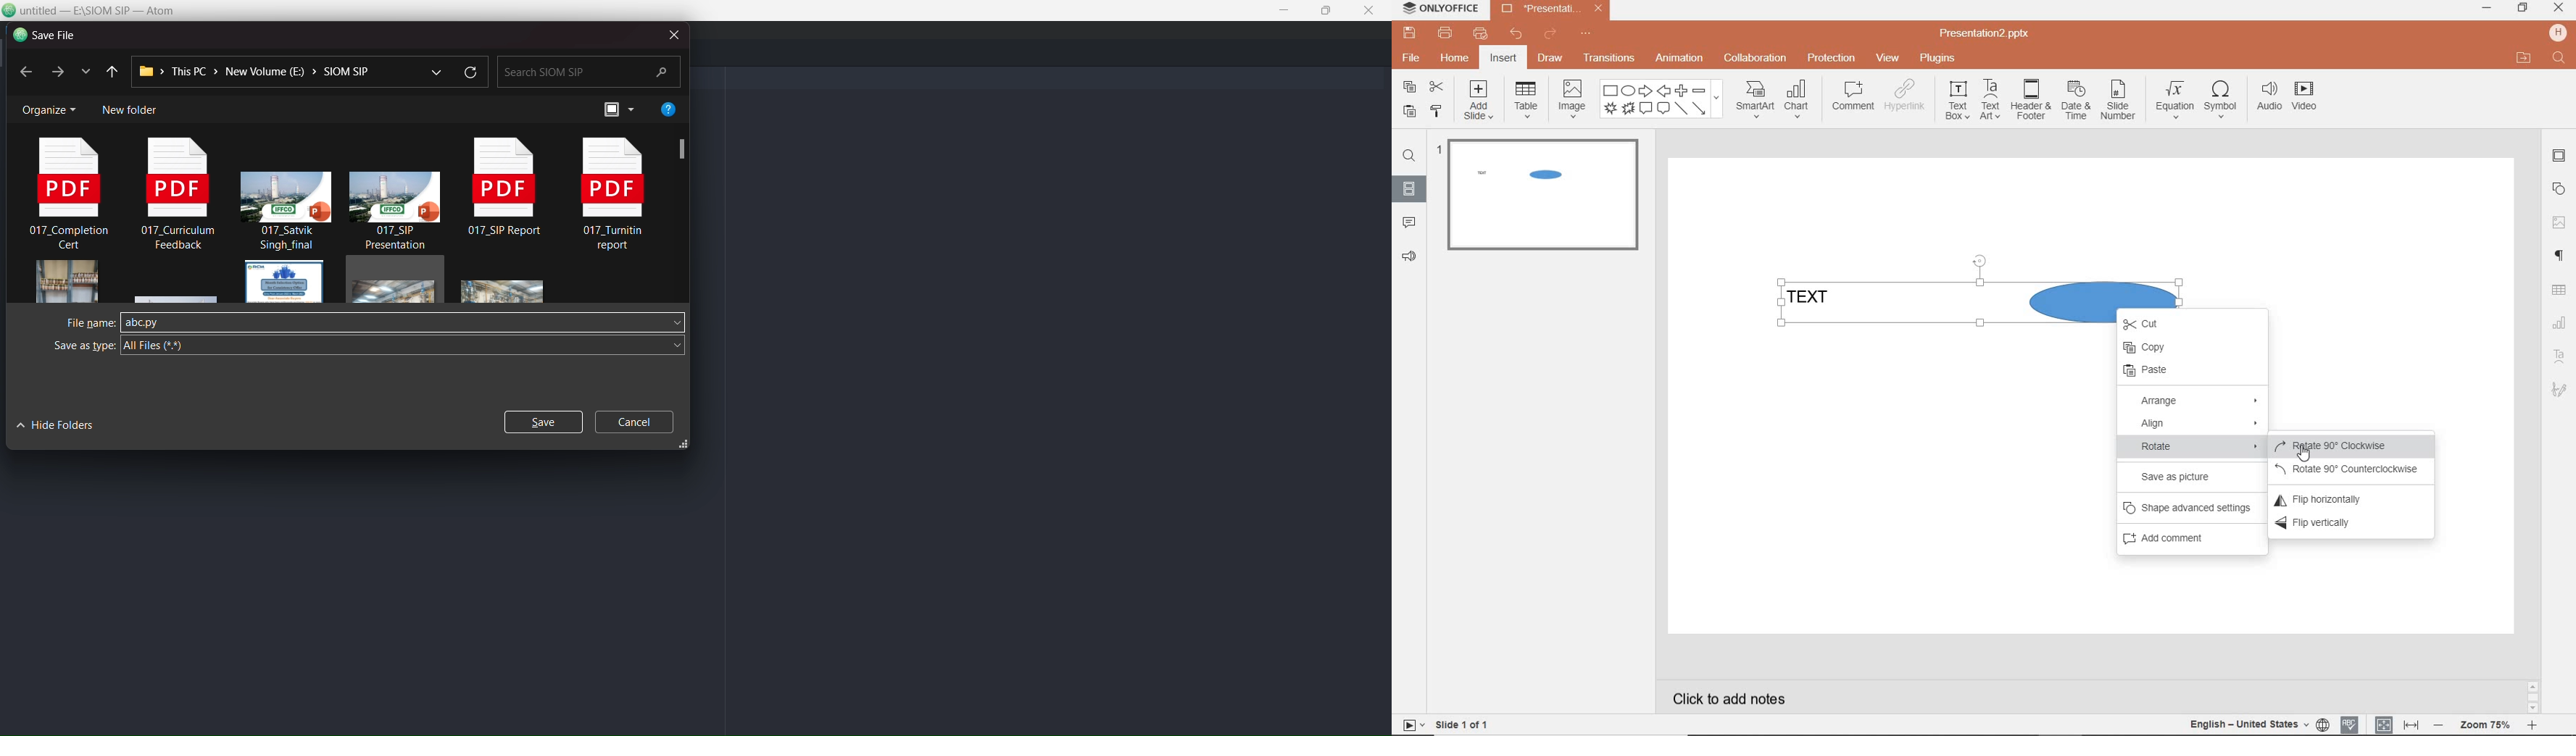 This screenshot has height=756, width=2576. What do you see at coordinates (71, 280) in the screenshot?
I see `image` at bounding box center [71, 280].